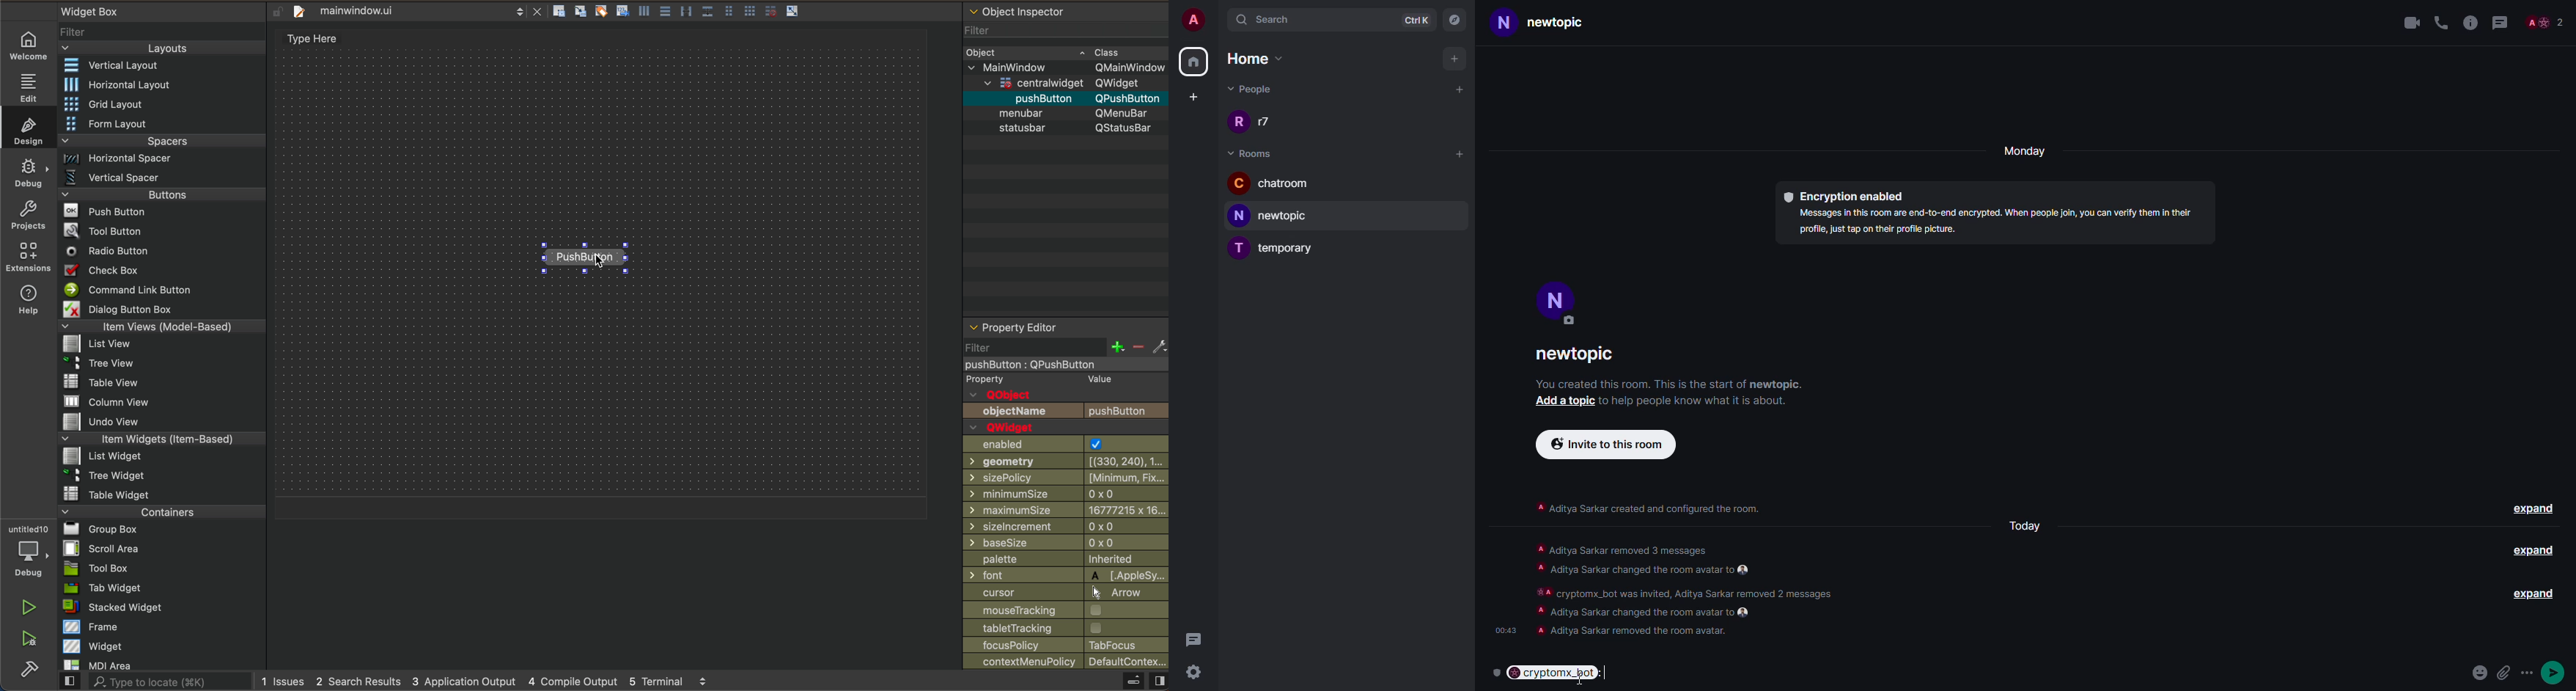 This screenshot has height=700, width=2576. Describe the element at coordinates (1416, 18) in the screenshot. I see `ctrlK` at that location.